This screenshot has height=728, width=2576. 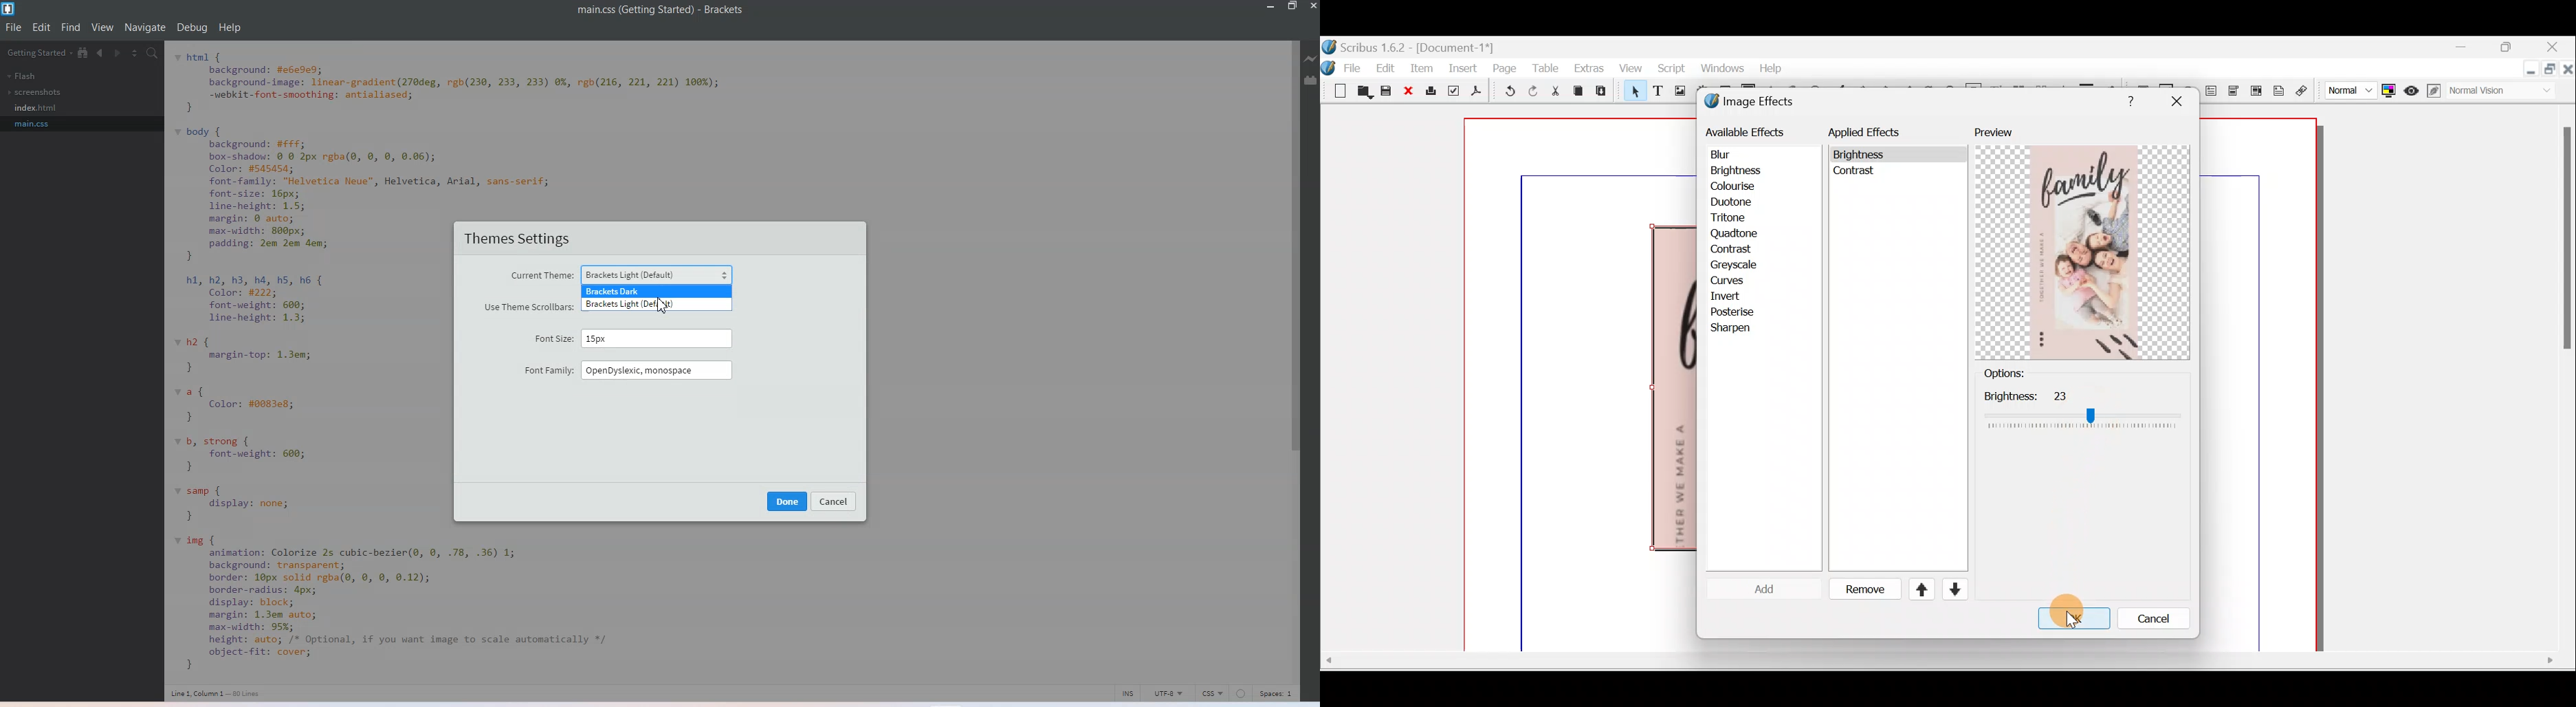 I want to click on done, so click(x=786, y=501).